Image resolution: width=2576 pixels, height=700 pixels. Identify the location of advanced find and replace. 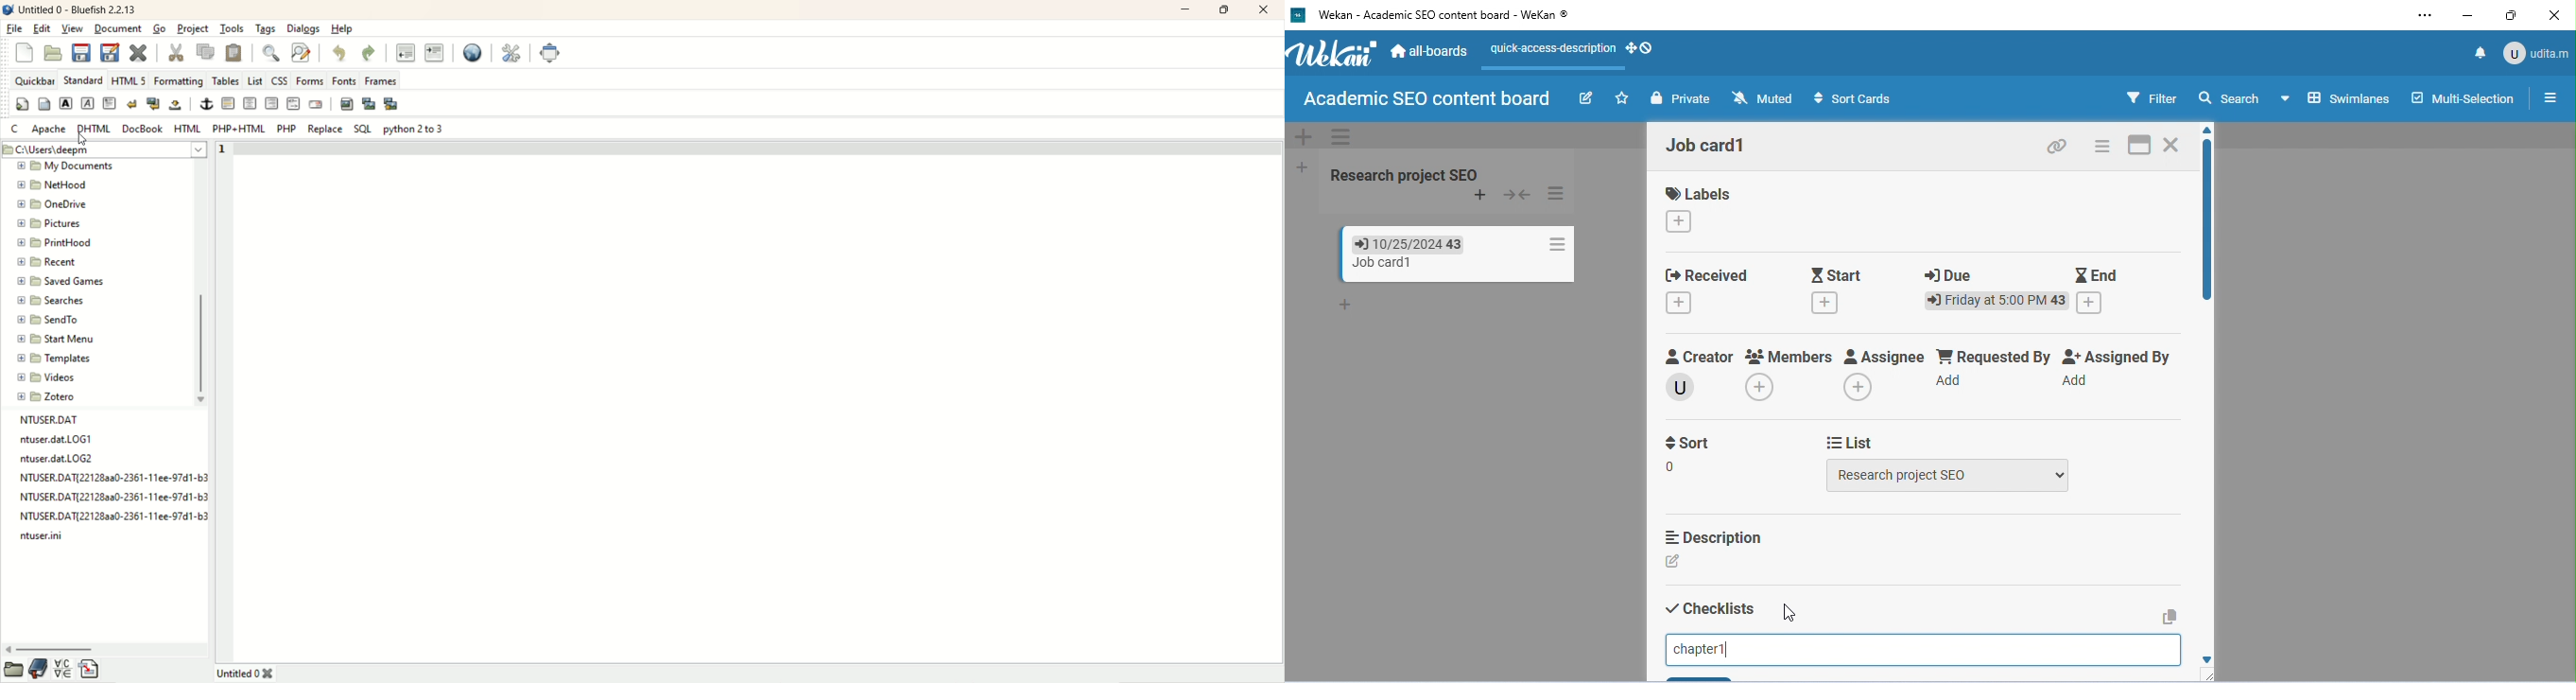
(302, 53).